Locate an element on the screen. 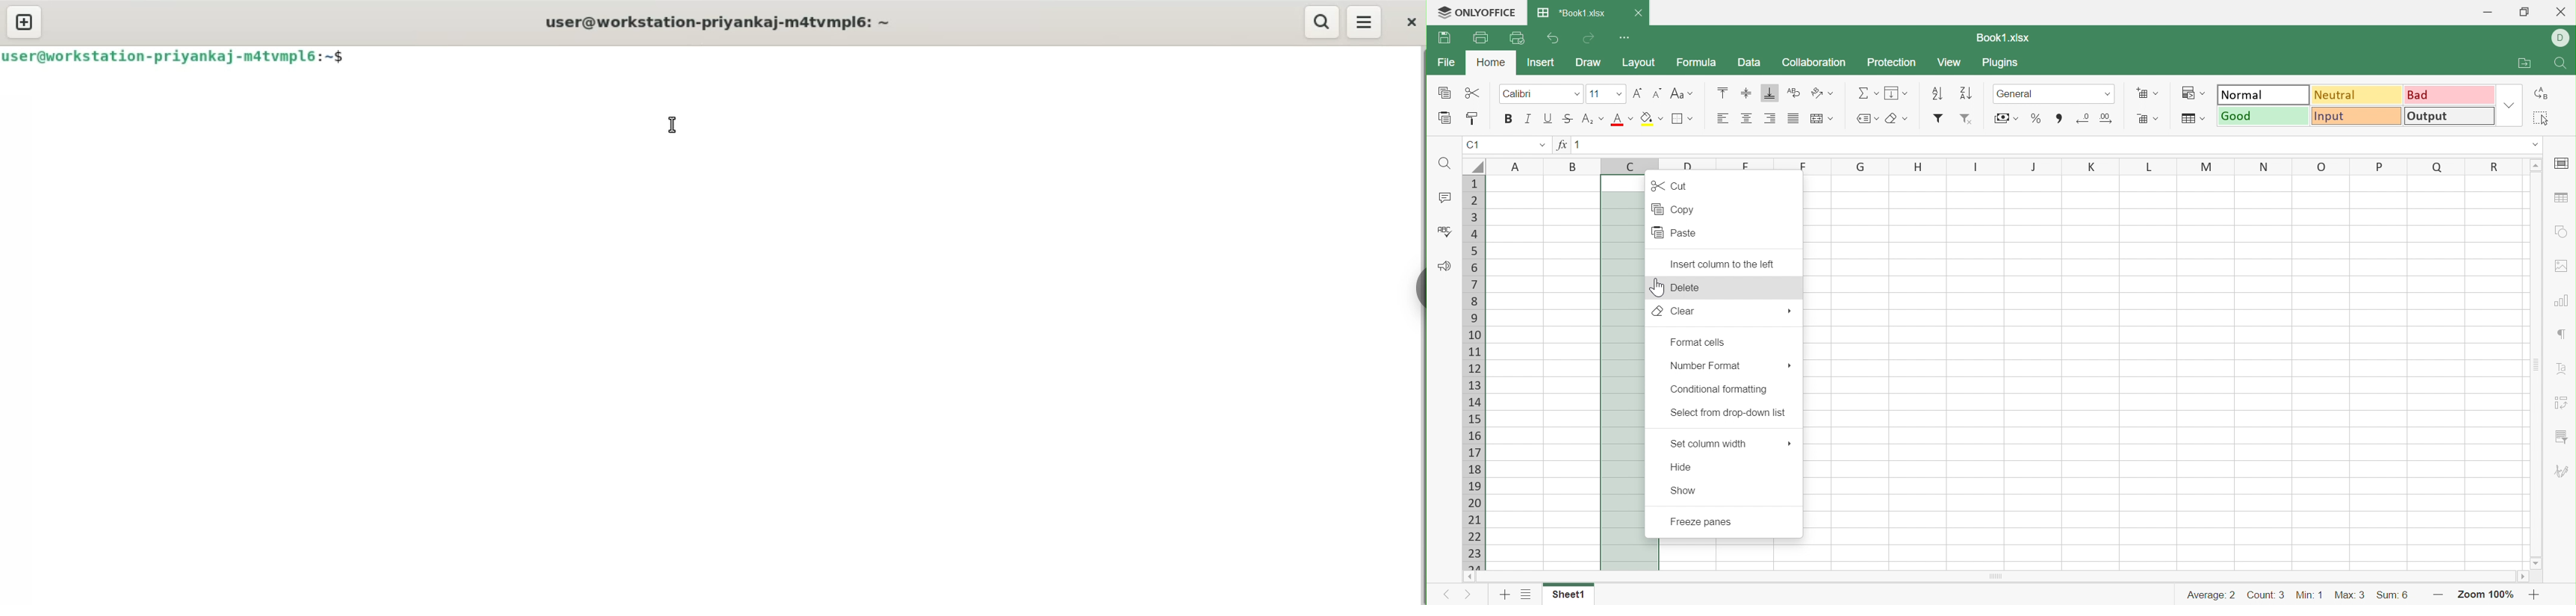 The height and width of the screenshot is (616, 2576). Show is located at coordinates (1682, 490).